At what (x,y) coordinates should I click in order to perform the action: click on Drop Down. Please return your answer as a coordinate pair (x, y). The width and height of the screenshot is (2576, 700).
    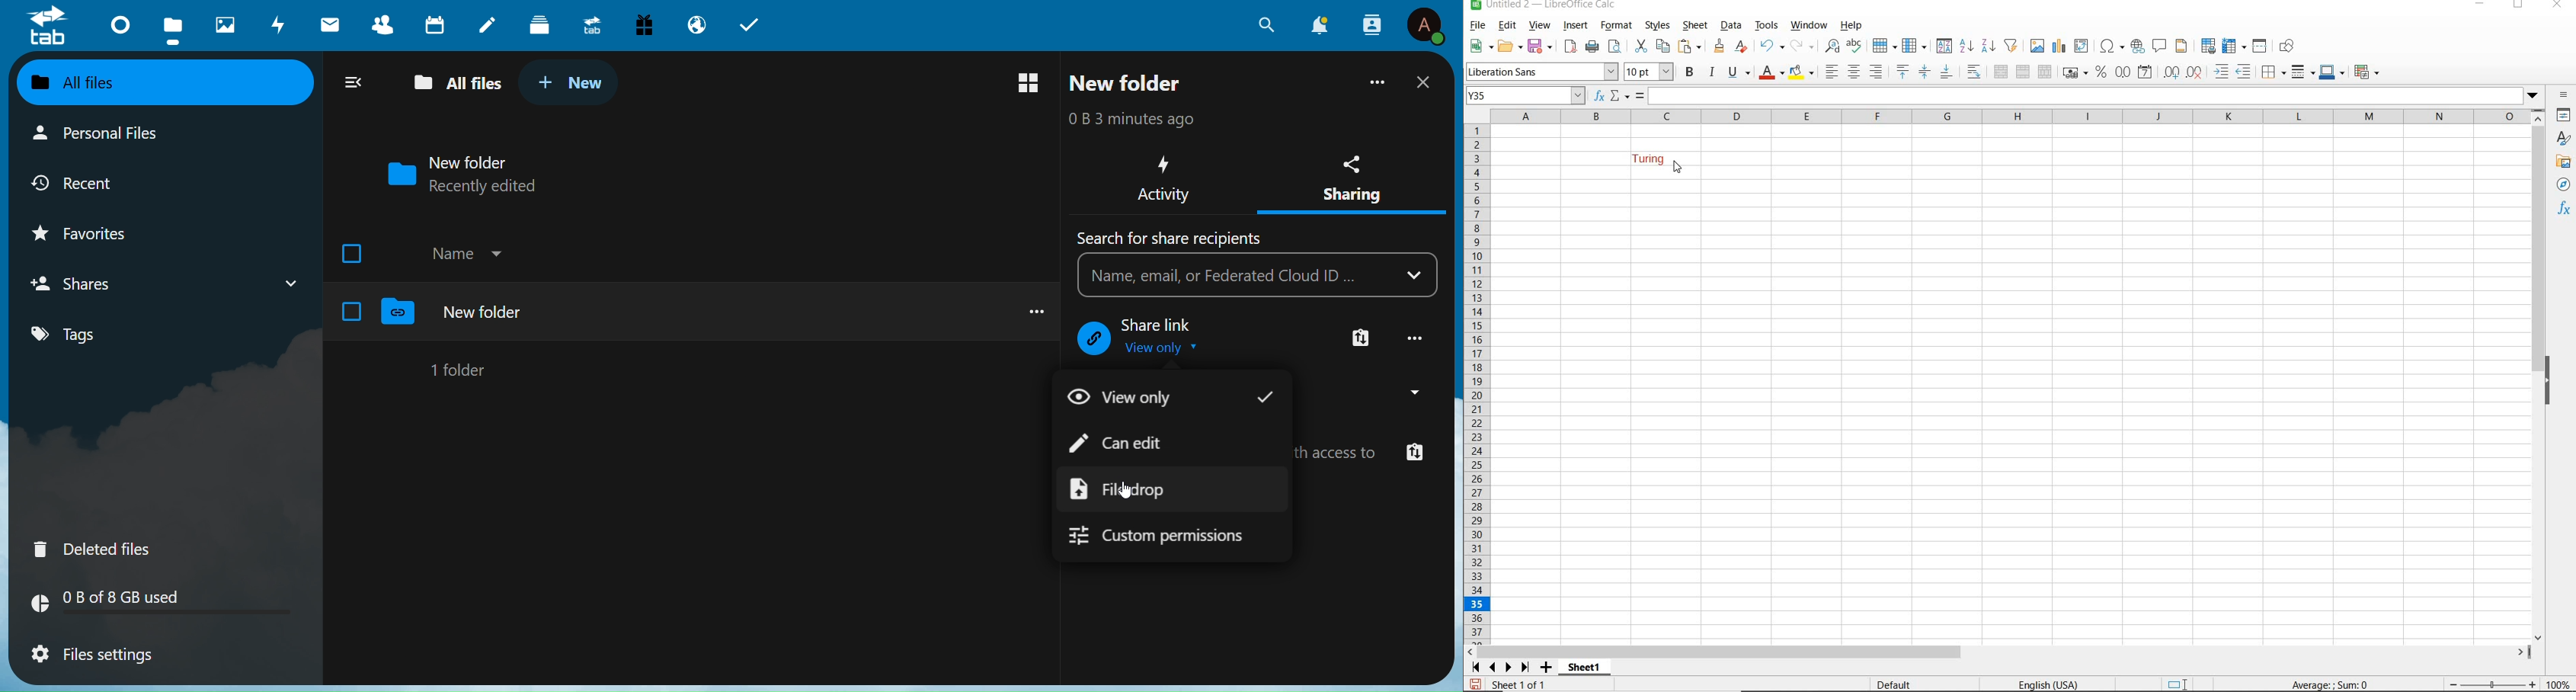
    Looking at the image, I should click on (1419, 274).